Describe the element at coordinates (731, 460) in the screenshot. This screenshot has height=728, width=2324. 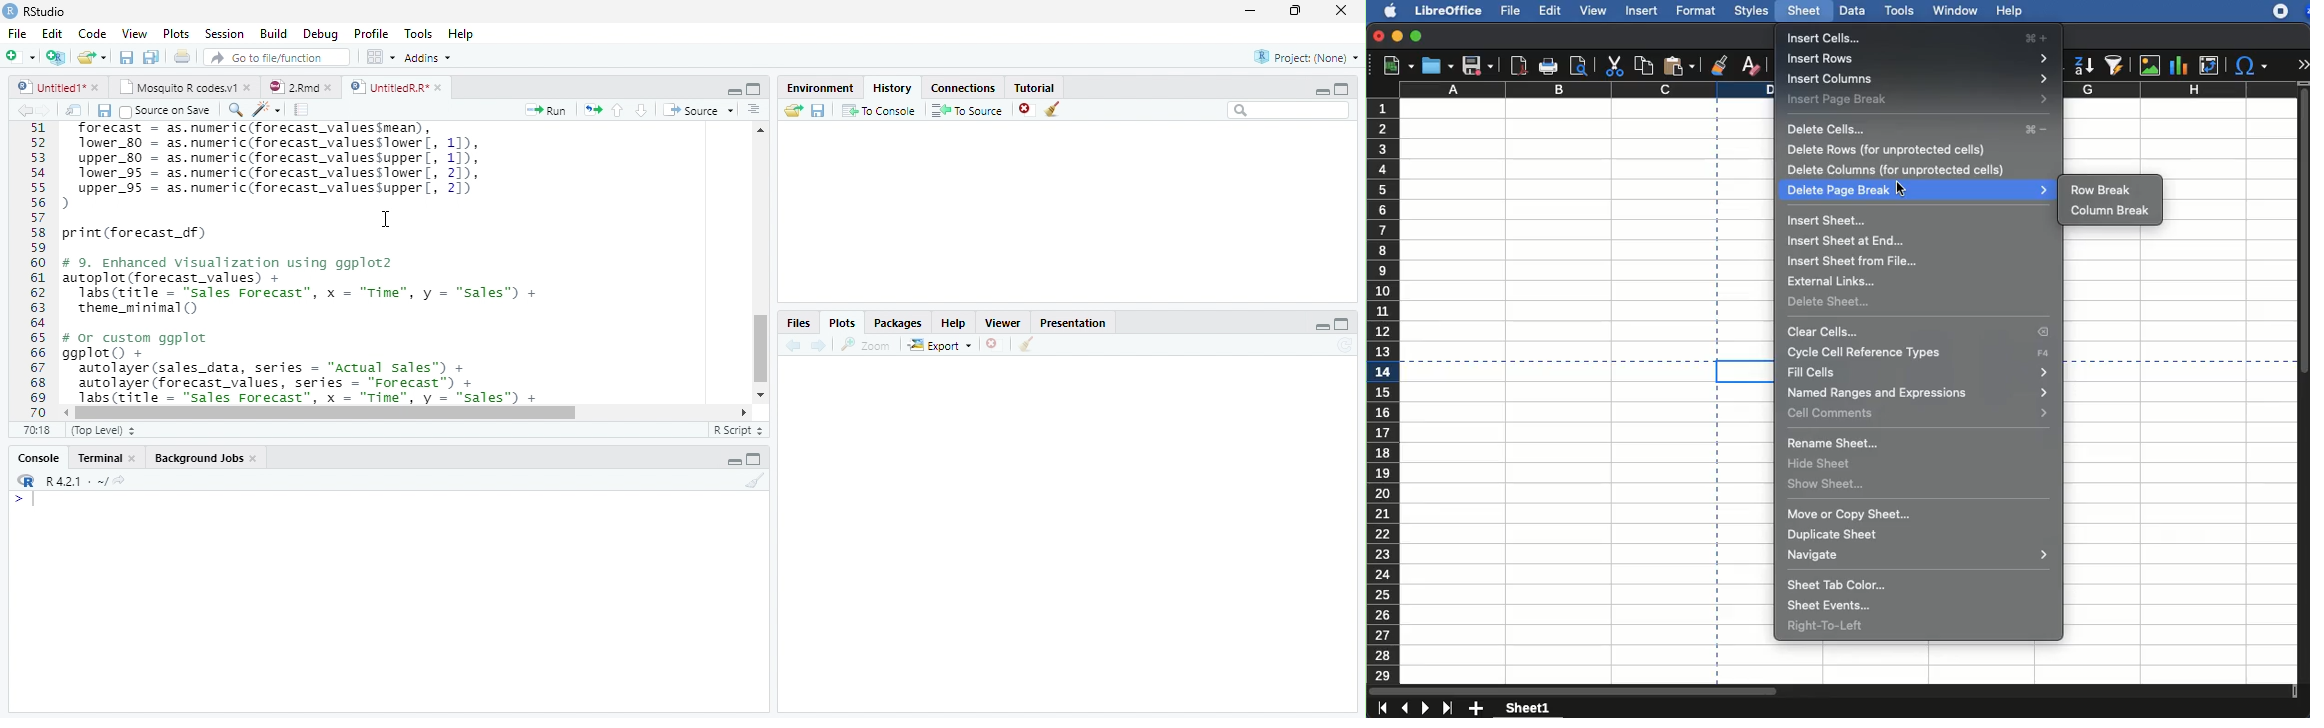
I see `Minimize` at that location.